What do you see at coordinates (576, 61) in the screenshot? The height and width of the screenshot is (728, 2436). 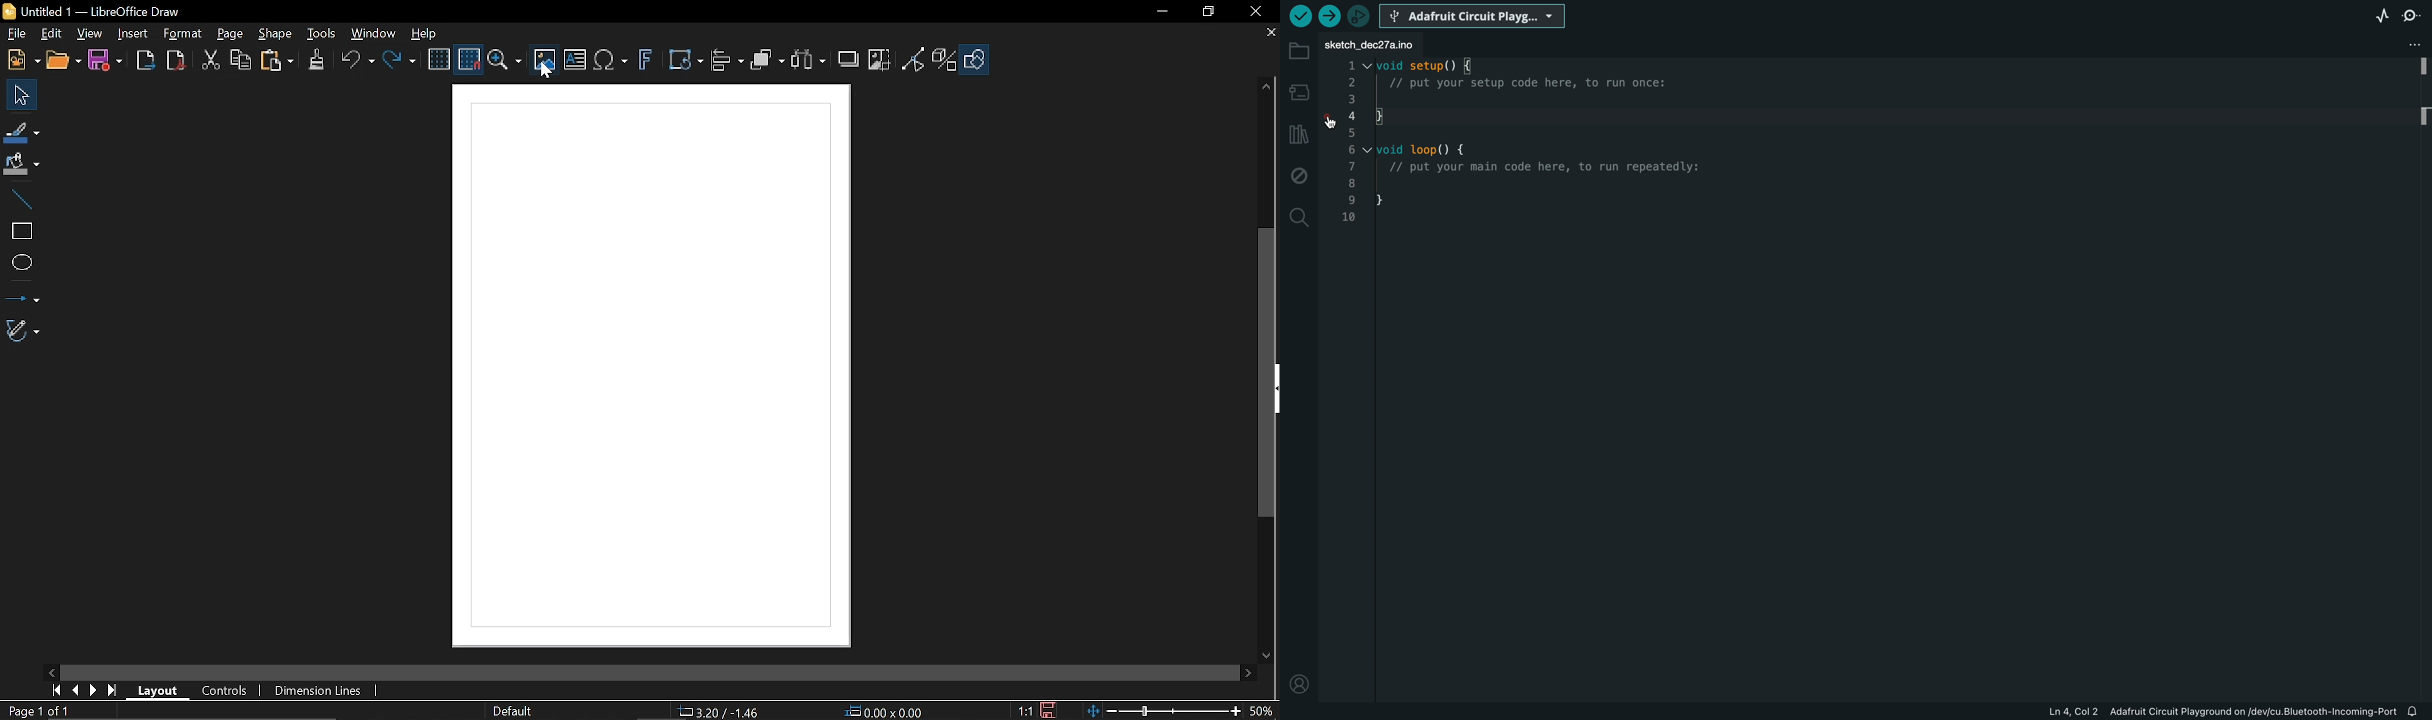 I see `Insert text` at bounding box center [576, 61].